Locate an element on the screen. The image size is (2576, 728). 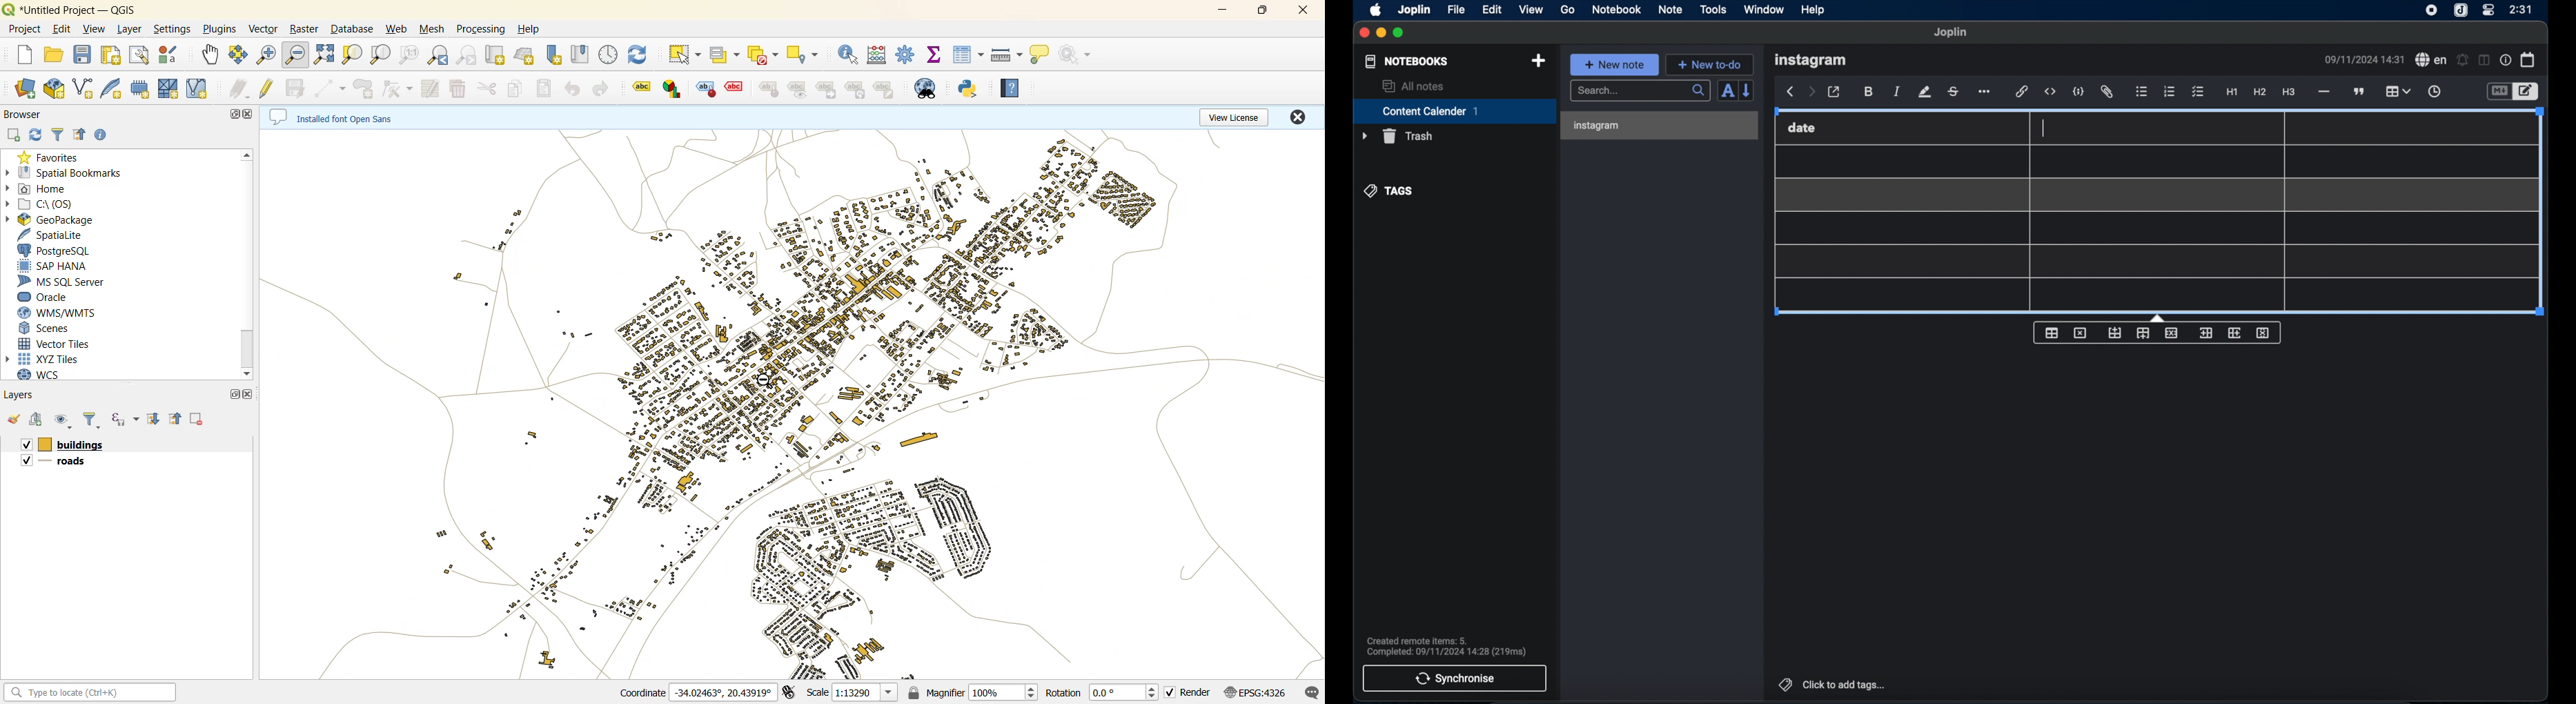
checklist is located at coordinates (2199, 93).